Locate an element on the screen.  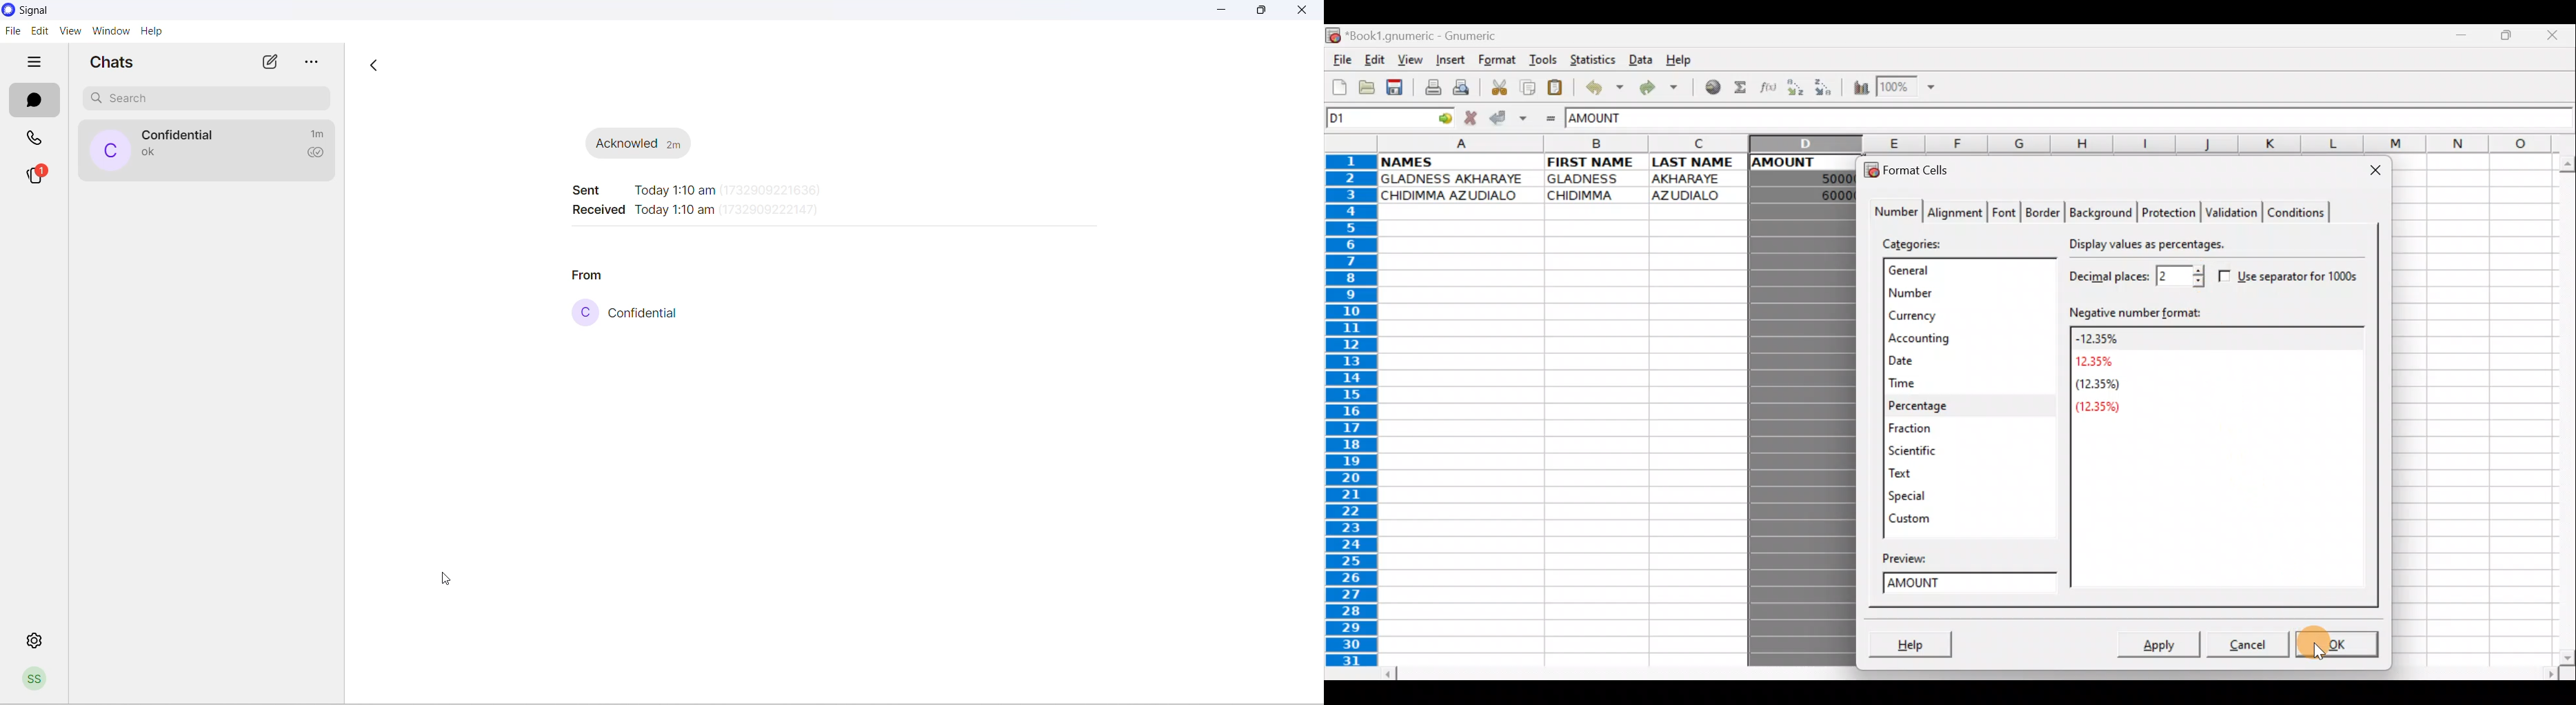
Maximize is located at coordinates (2507, 39).